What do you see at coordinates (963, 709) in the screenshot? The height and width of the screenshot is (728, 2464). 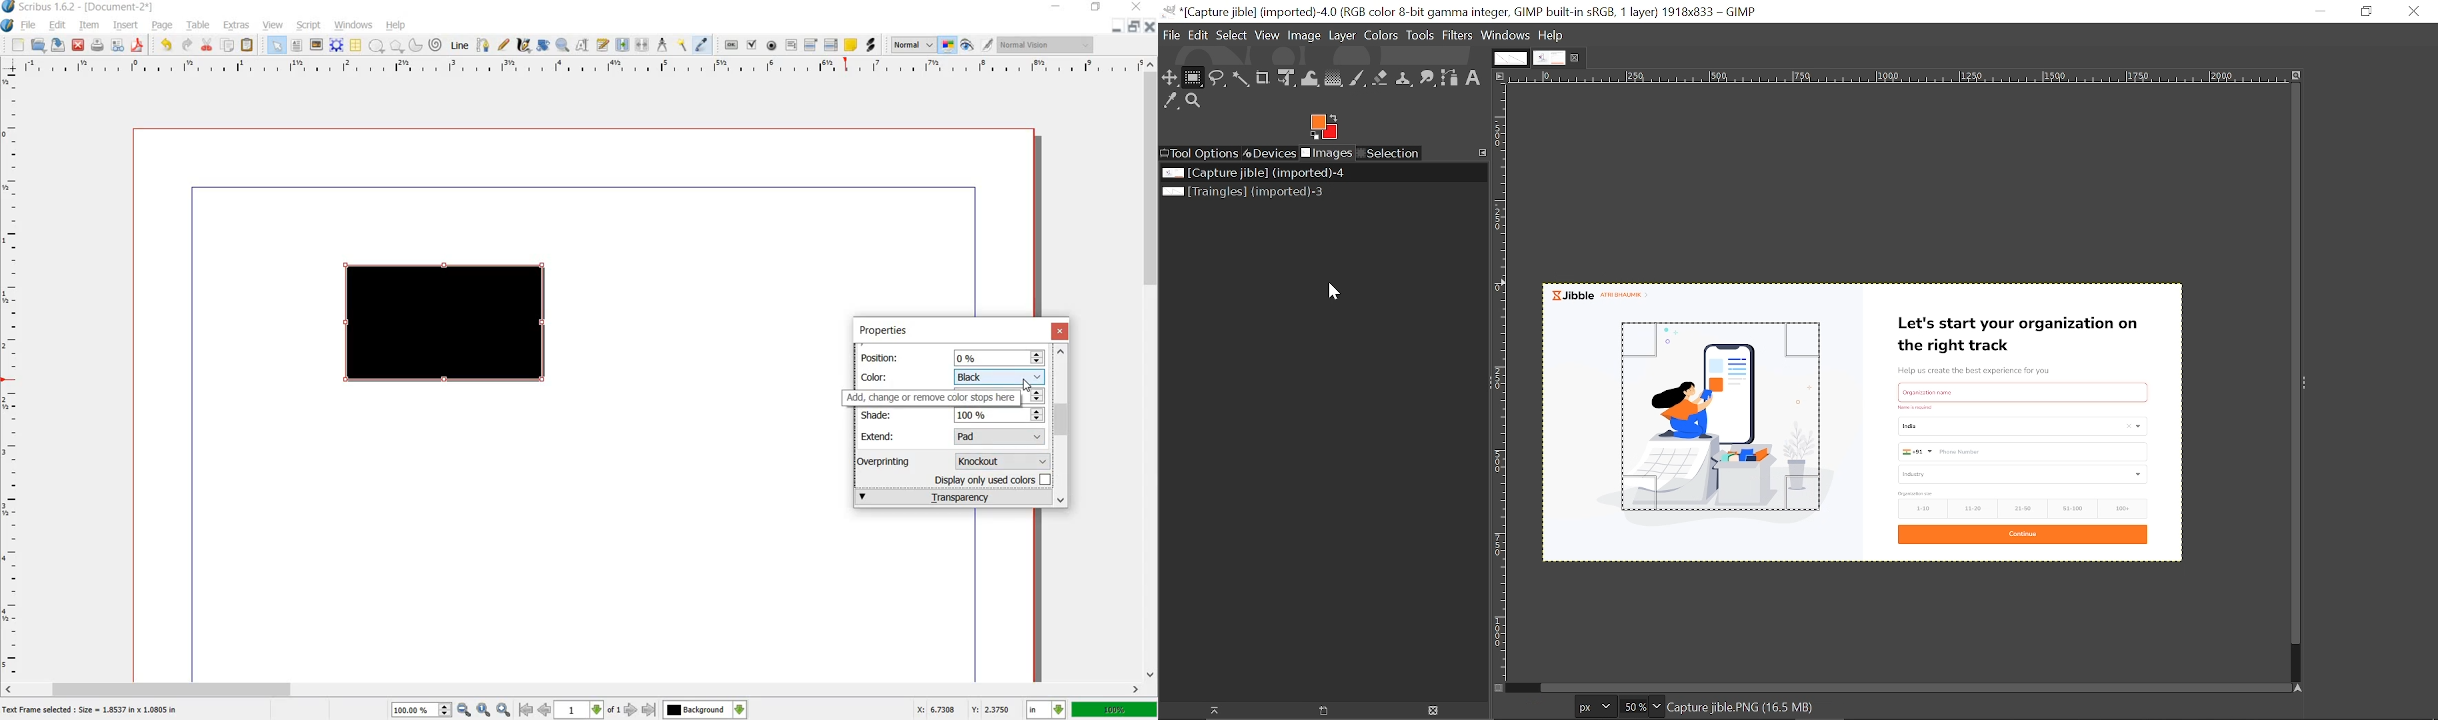 I see `X: 6.7308 Y: 2.3750` at bounding box center [963, 709].